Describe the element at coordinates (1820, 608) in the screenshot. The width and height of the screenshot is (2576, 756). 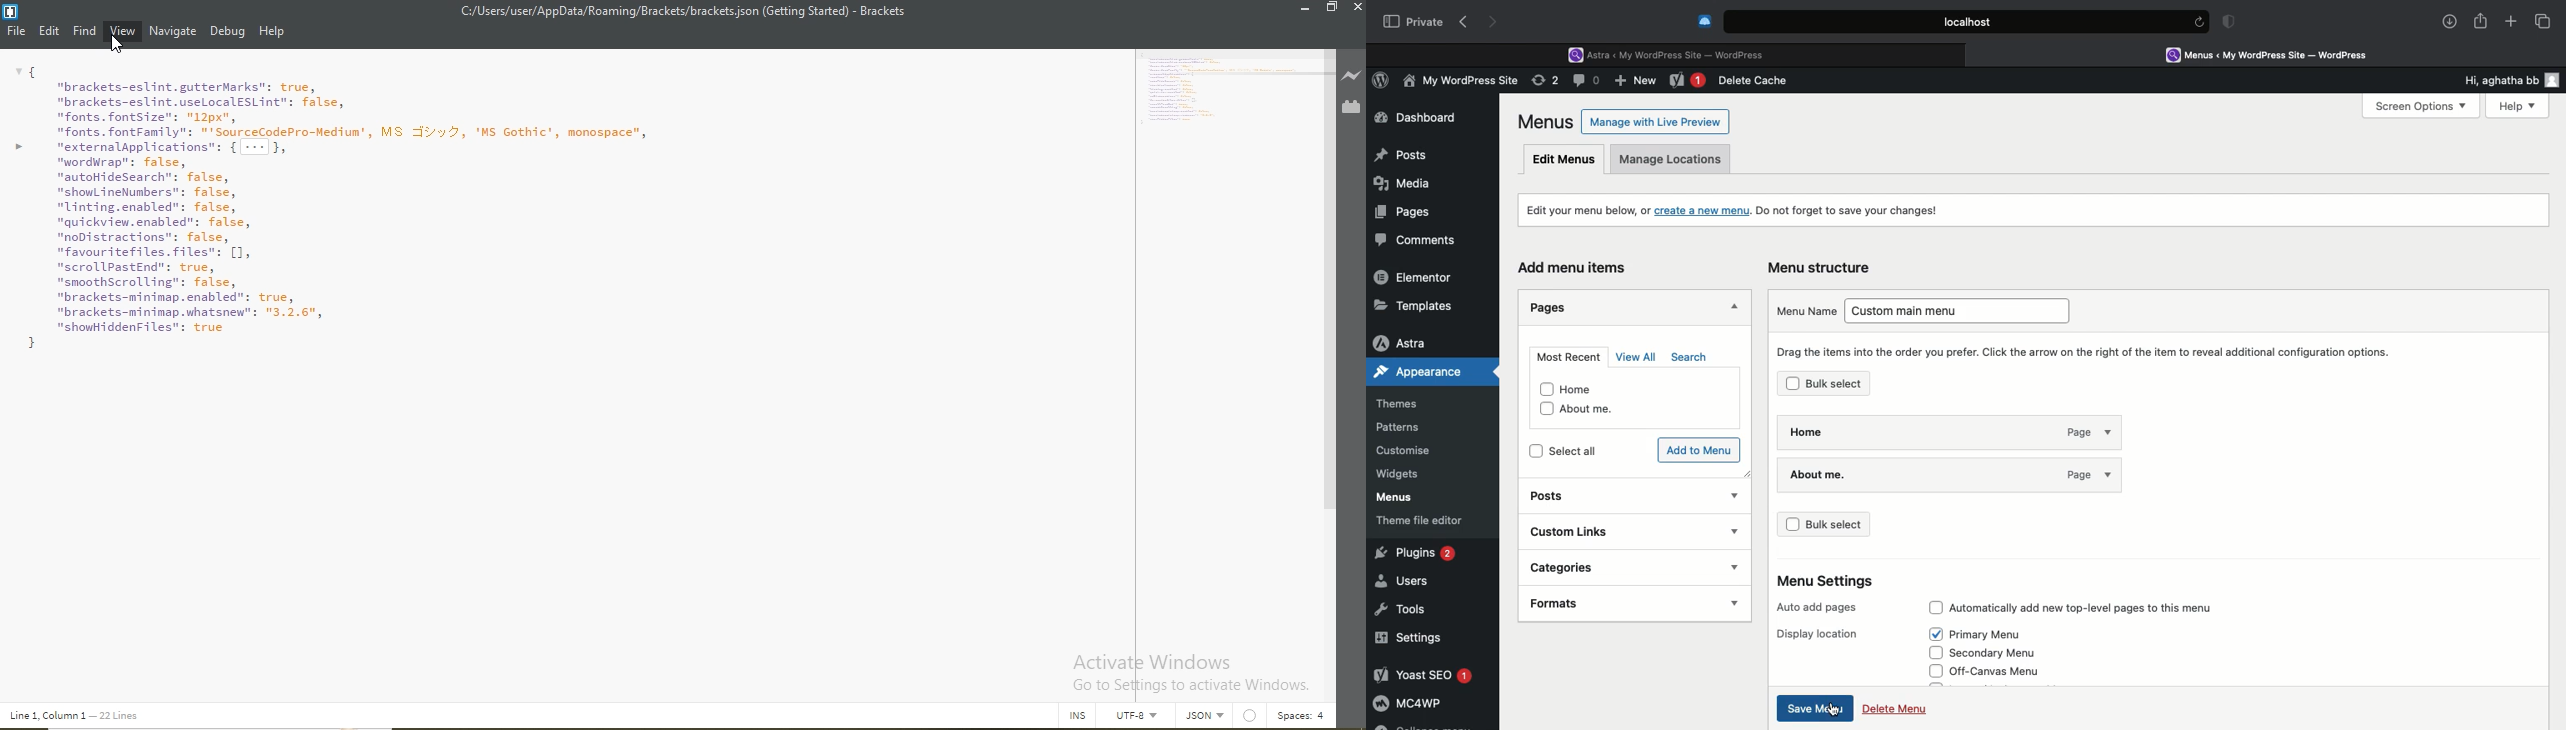
I see `Auto add pages` at that location.